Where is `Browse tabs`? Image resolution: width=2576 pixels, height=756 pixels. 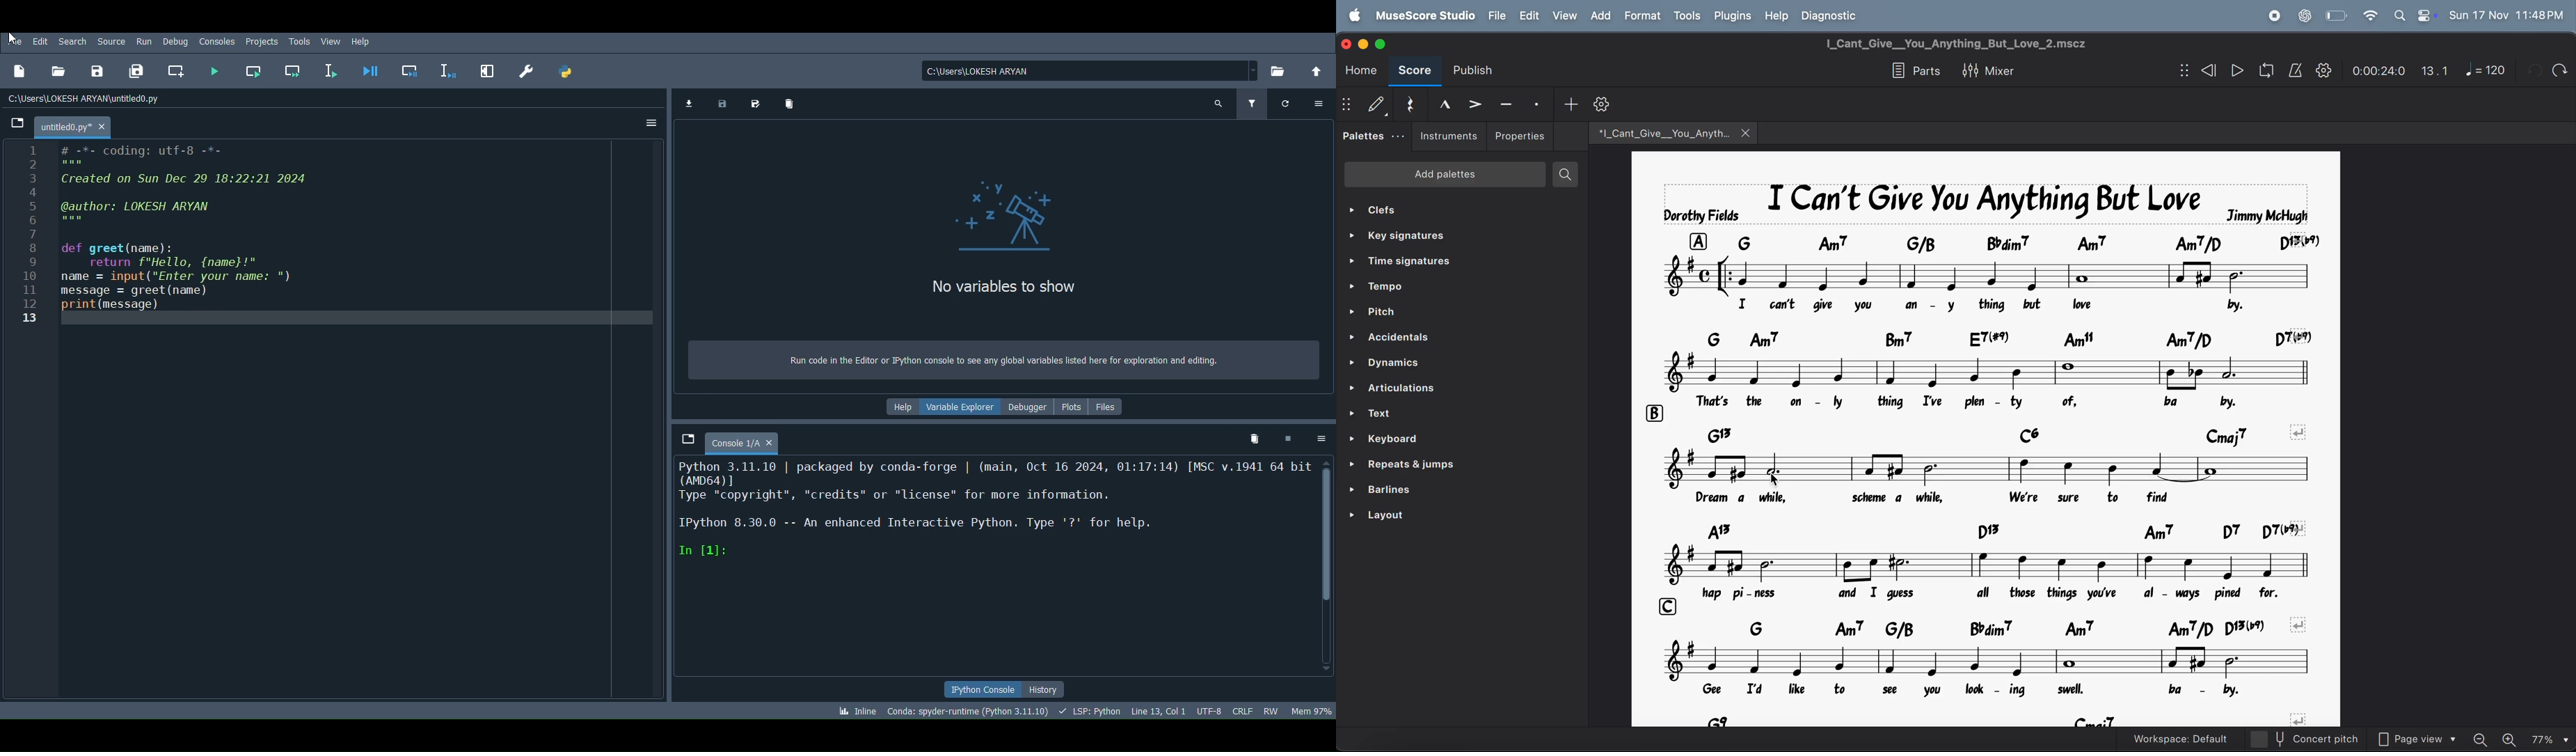
Browse tabs is located at coordinates (685, 439).